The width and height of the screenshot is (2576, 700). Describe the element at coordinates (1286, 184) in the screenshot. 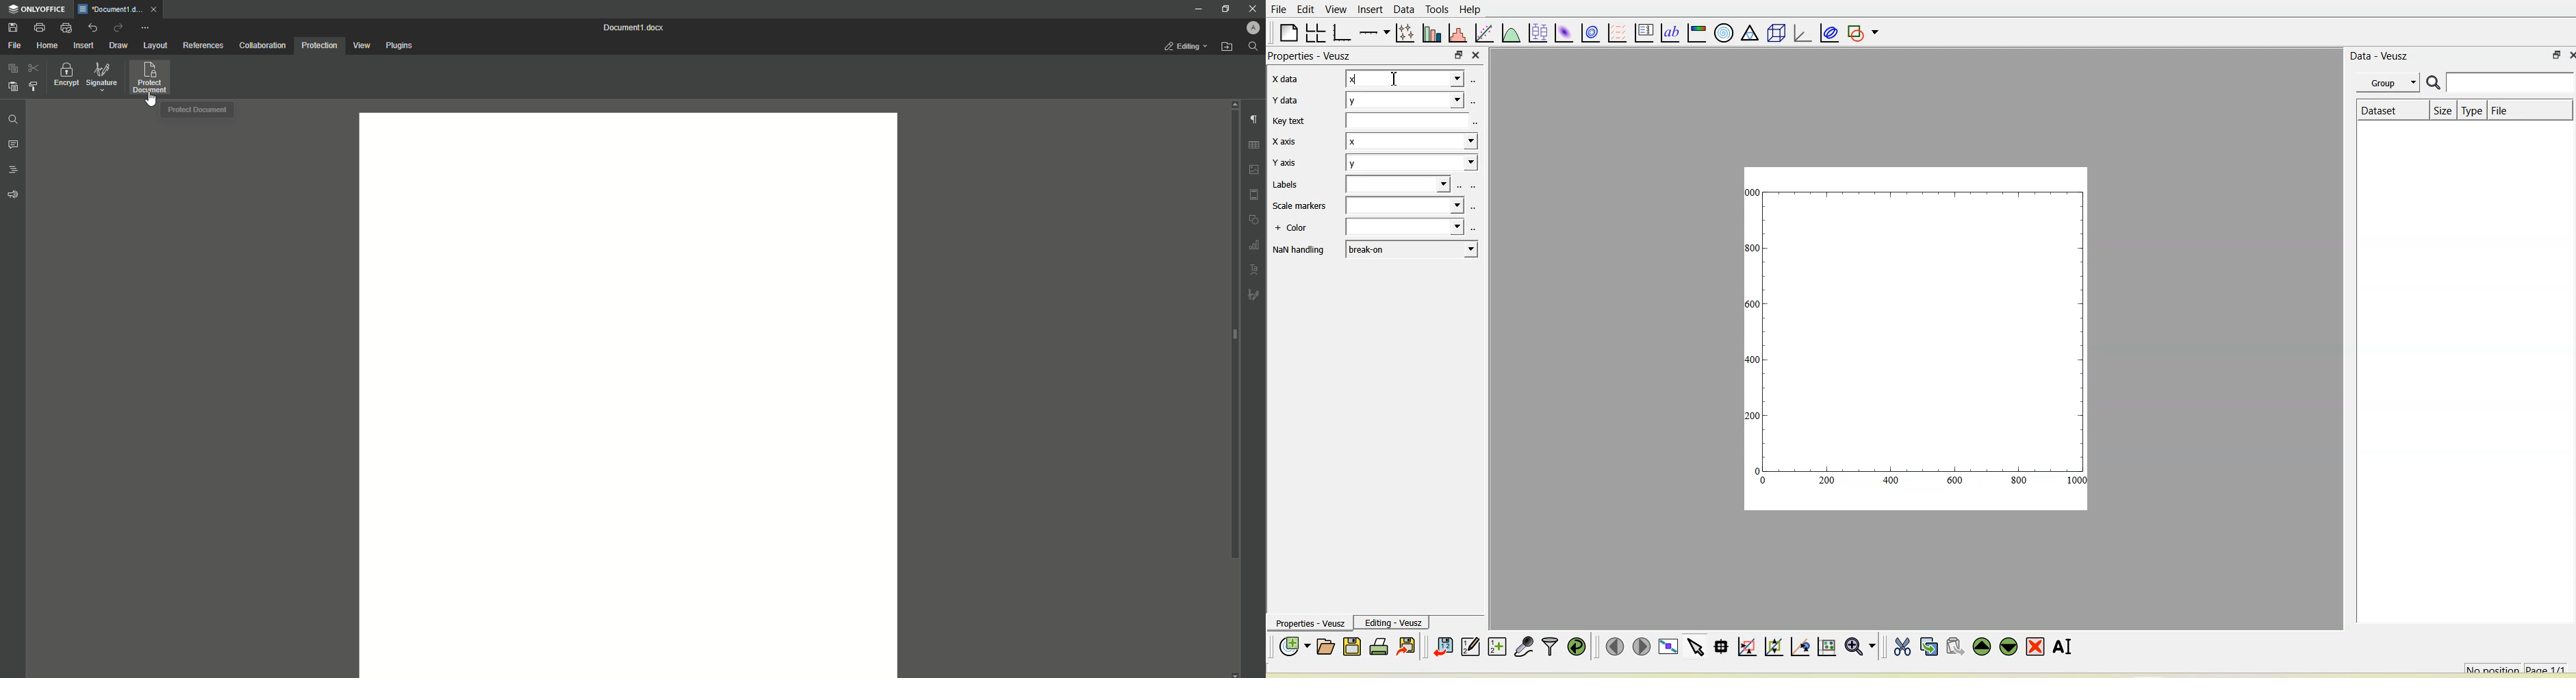

I see `Labels` at that location.